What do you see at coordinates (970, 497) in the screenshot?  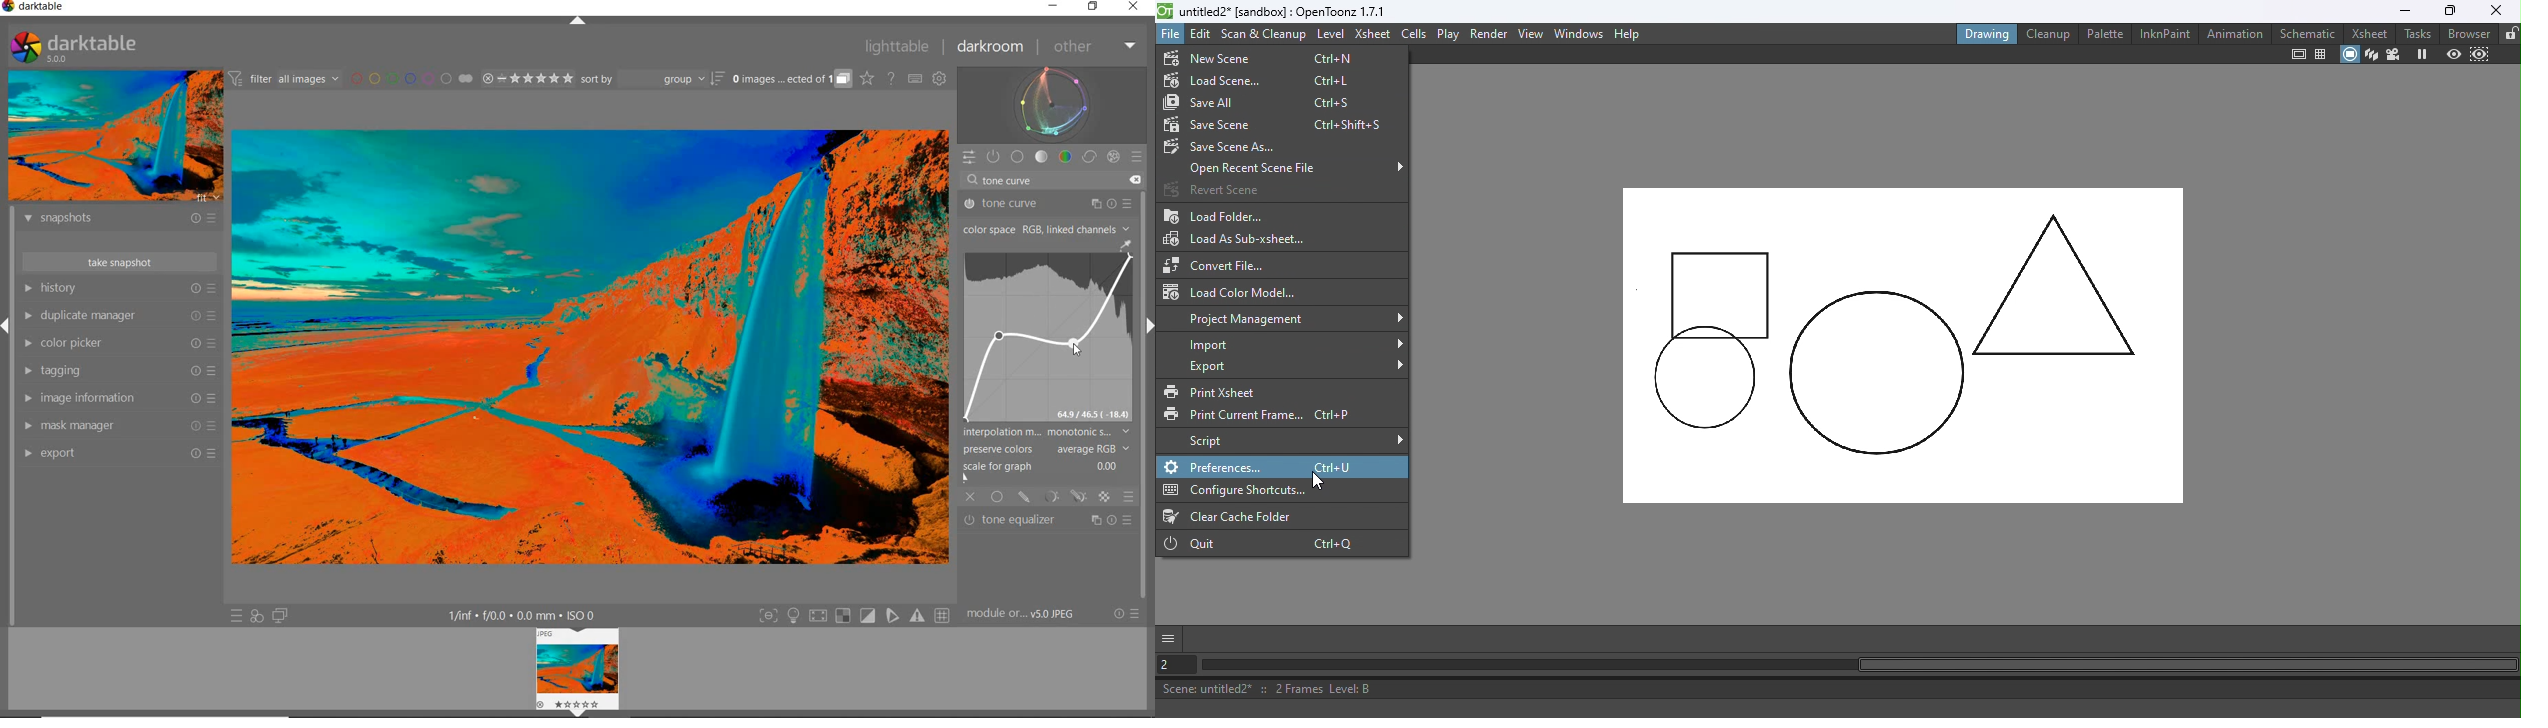 I see `OFF` at bounding box center [970, 497].